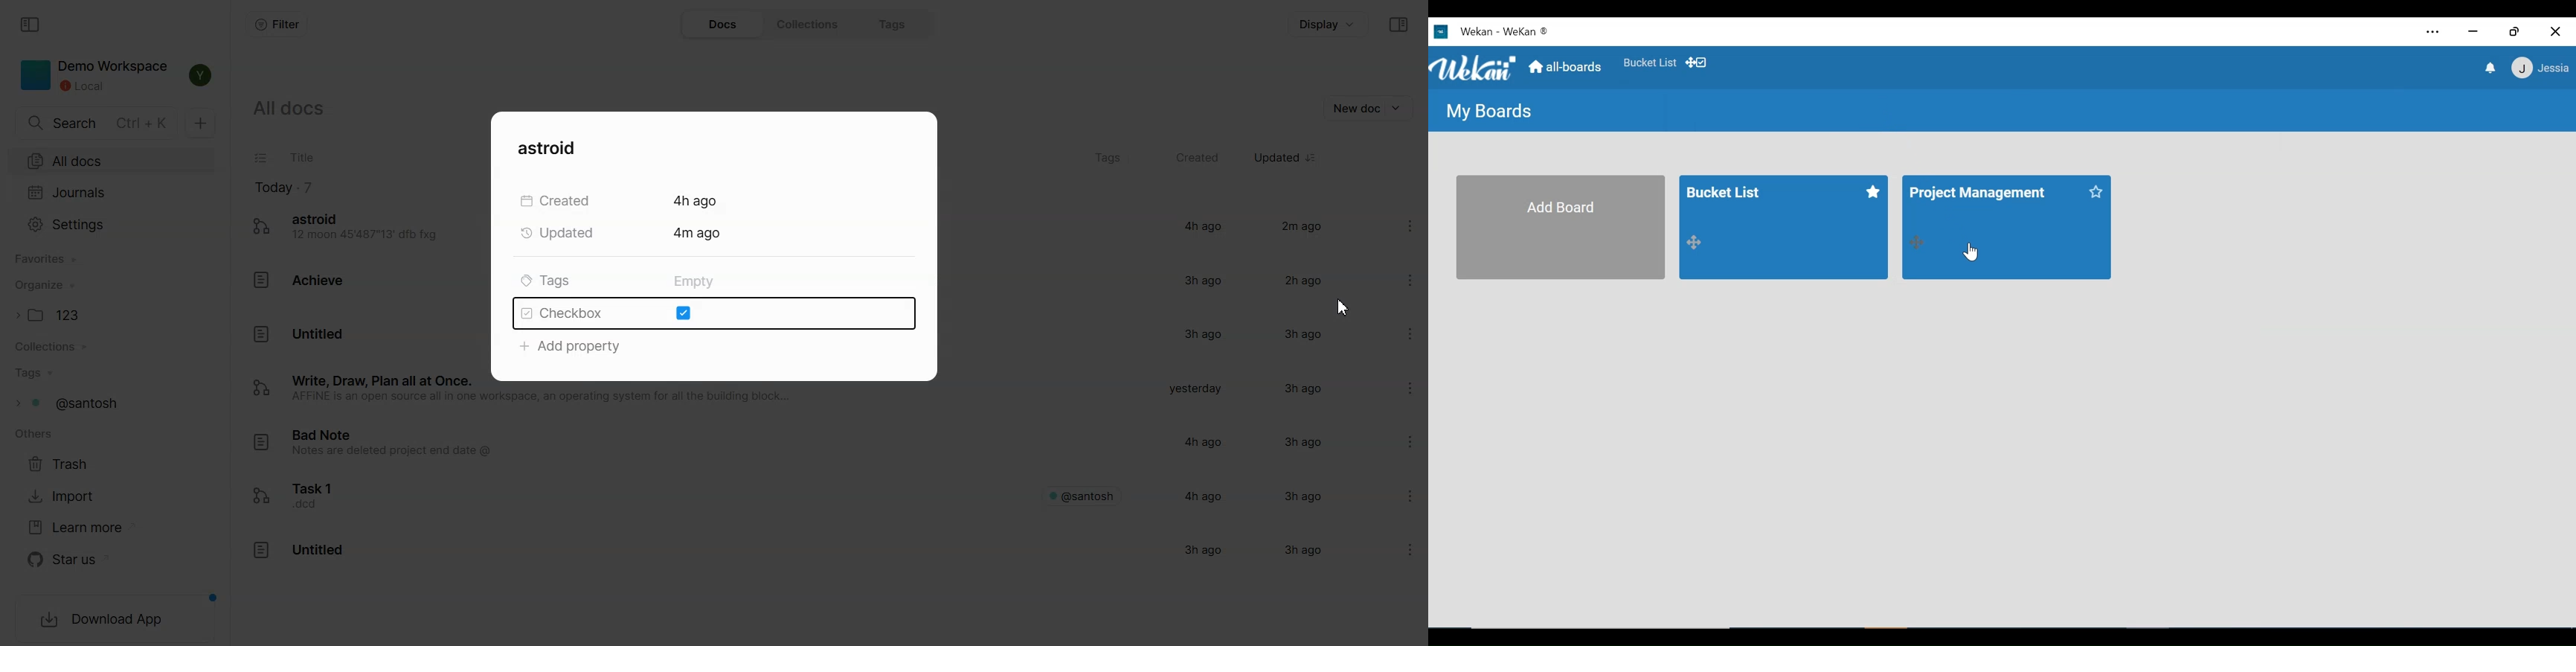 The image size is (2576, 672). What do you see at coordinates (2434, 33) in the screenshot?
I see `Settings and more` at bounding box center [2434, 33].